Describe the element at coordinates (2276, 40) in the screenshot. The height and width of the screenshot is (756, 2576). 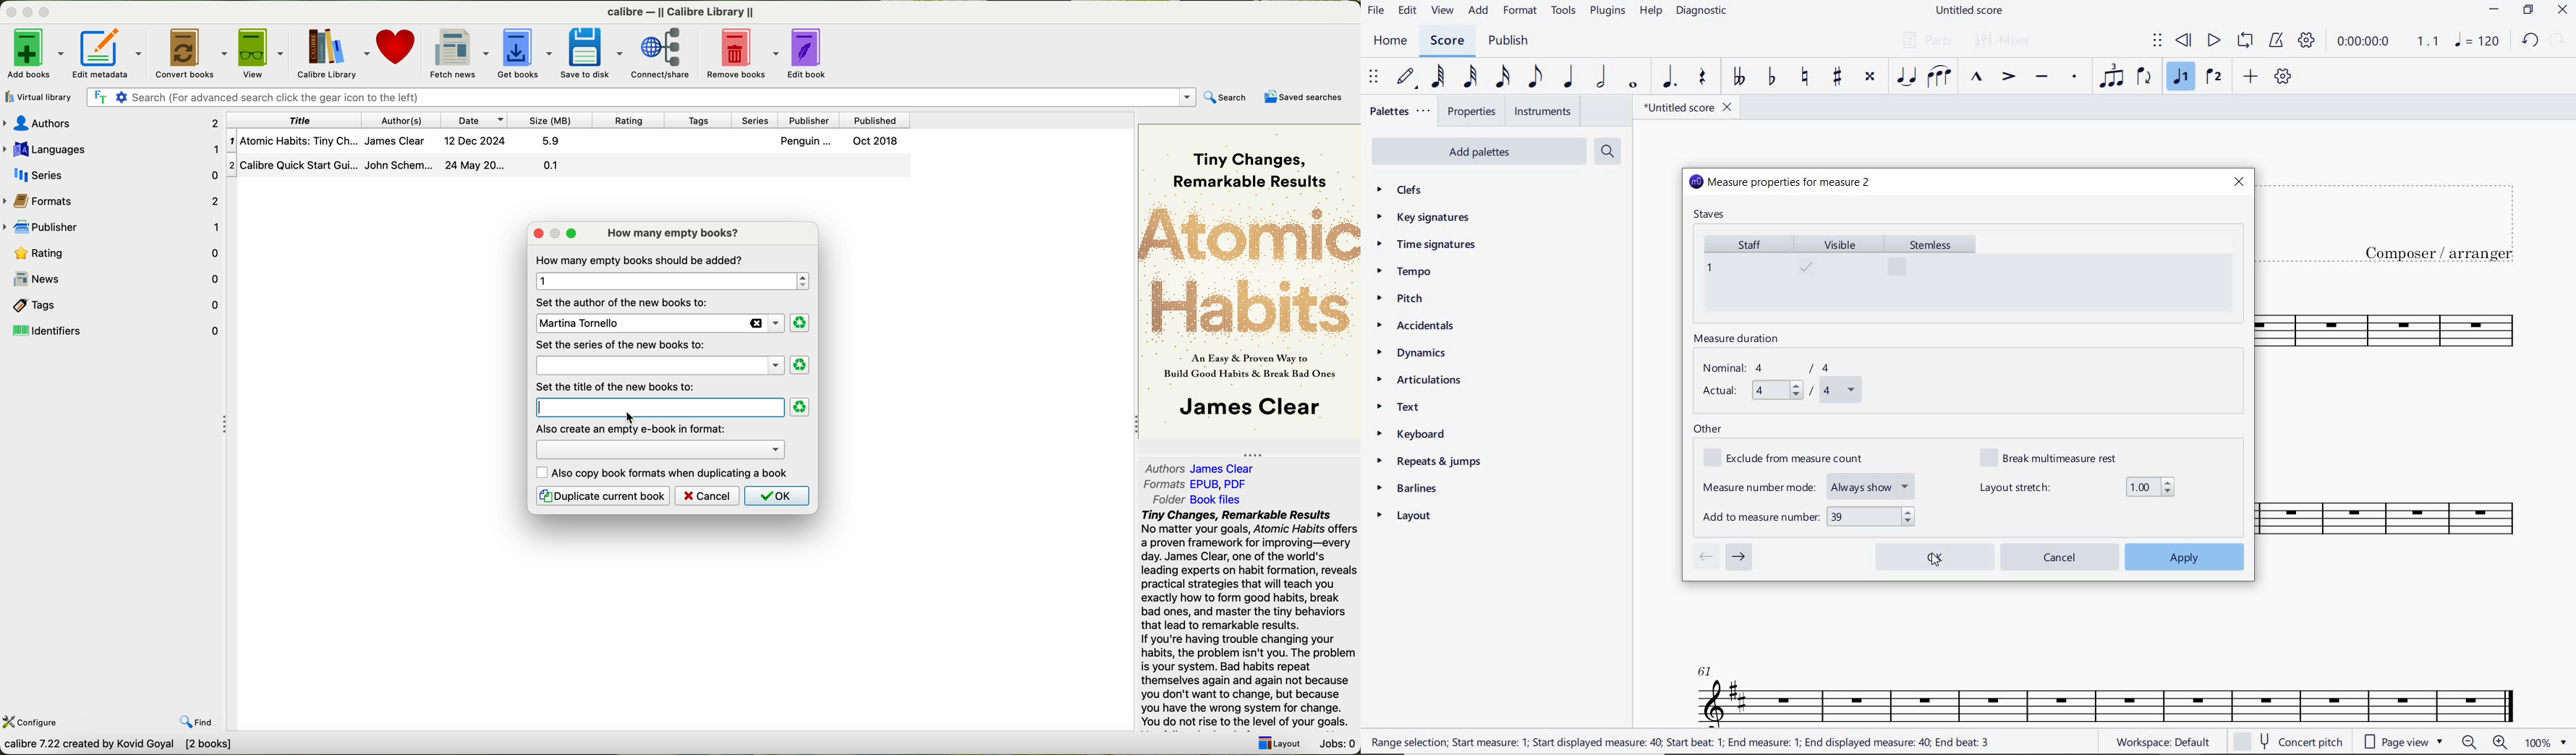
I see `METRONOME` at that location.